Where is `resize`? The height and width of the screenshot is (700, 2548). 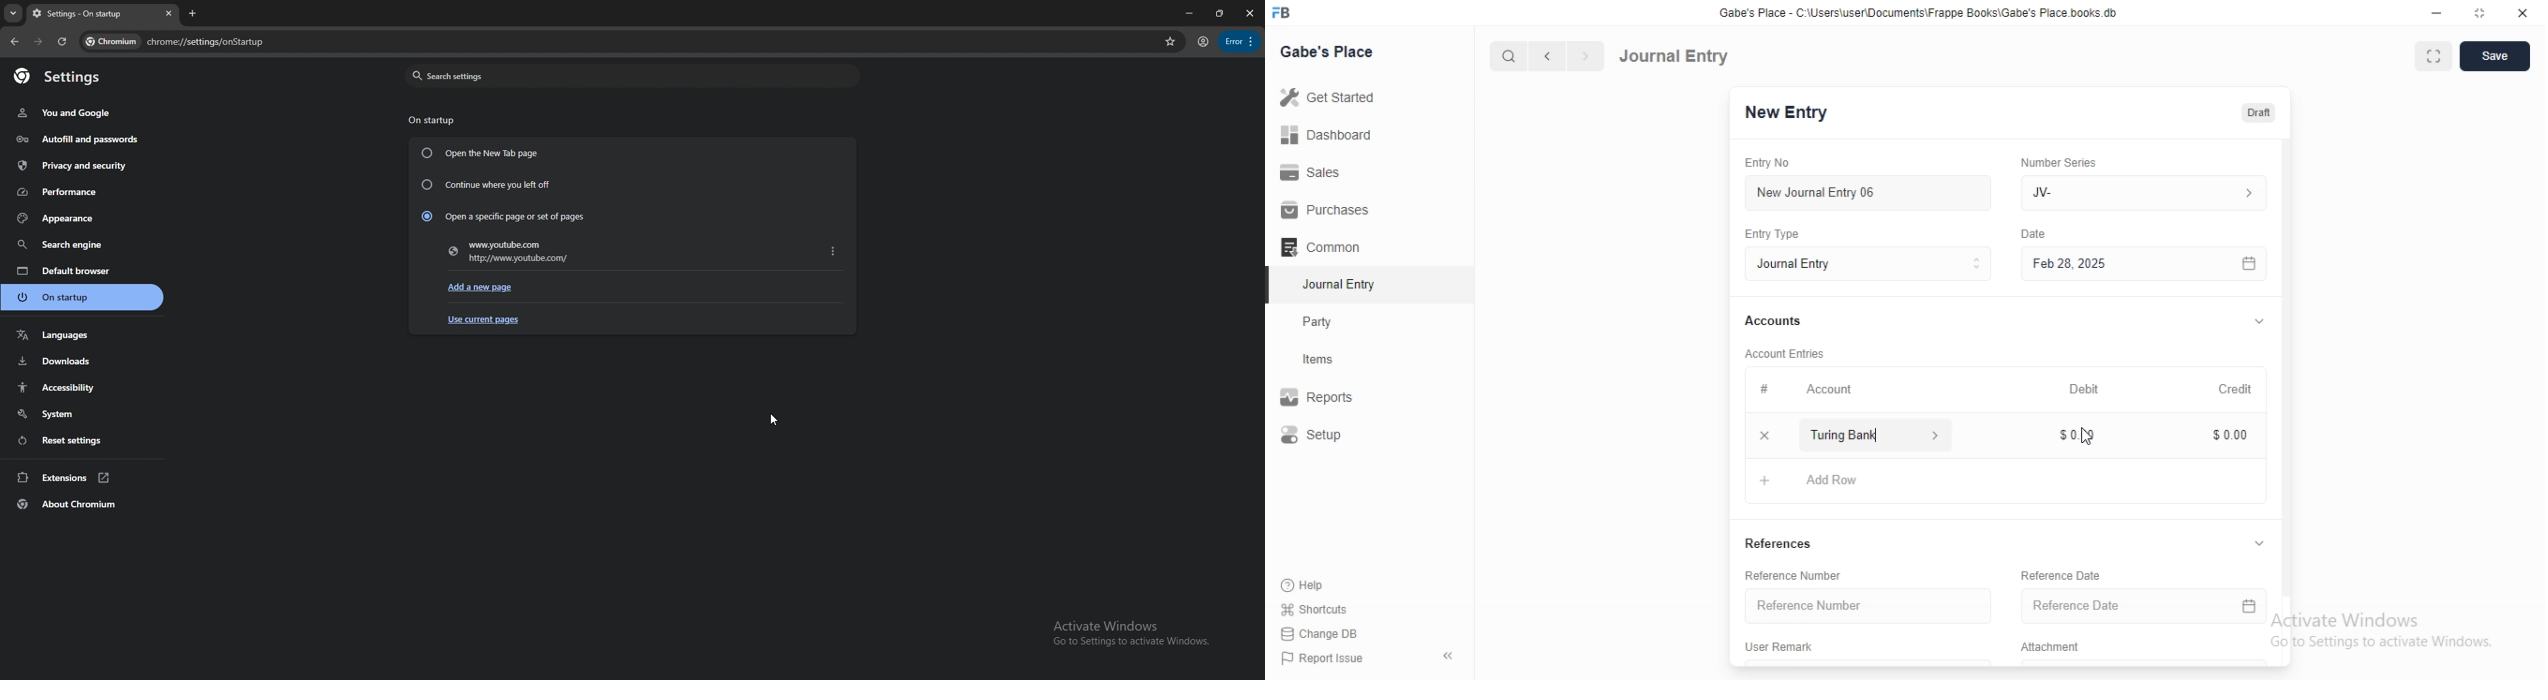
resize is located at coordinates (1218, 13).